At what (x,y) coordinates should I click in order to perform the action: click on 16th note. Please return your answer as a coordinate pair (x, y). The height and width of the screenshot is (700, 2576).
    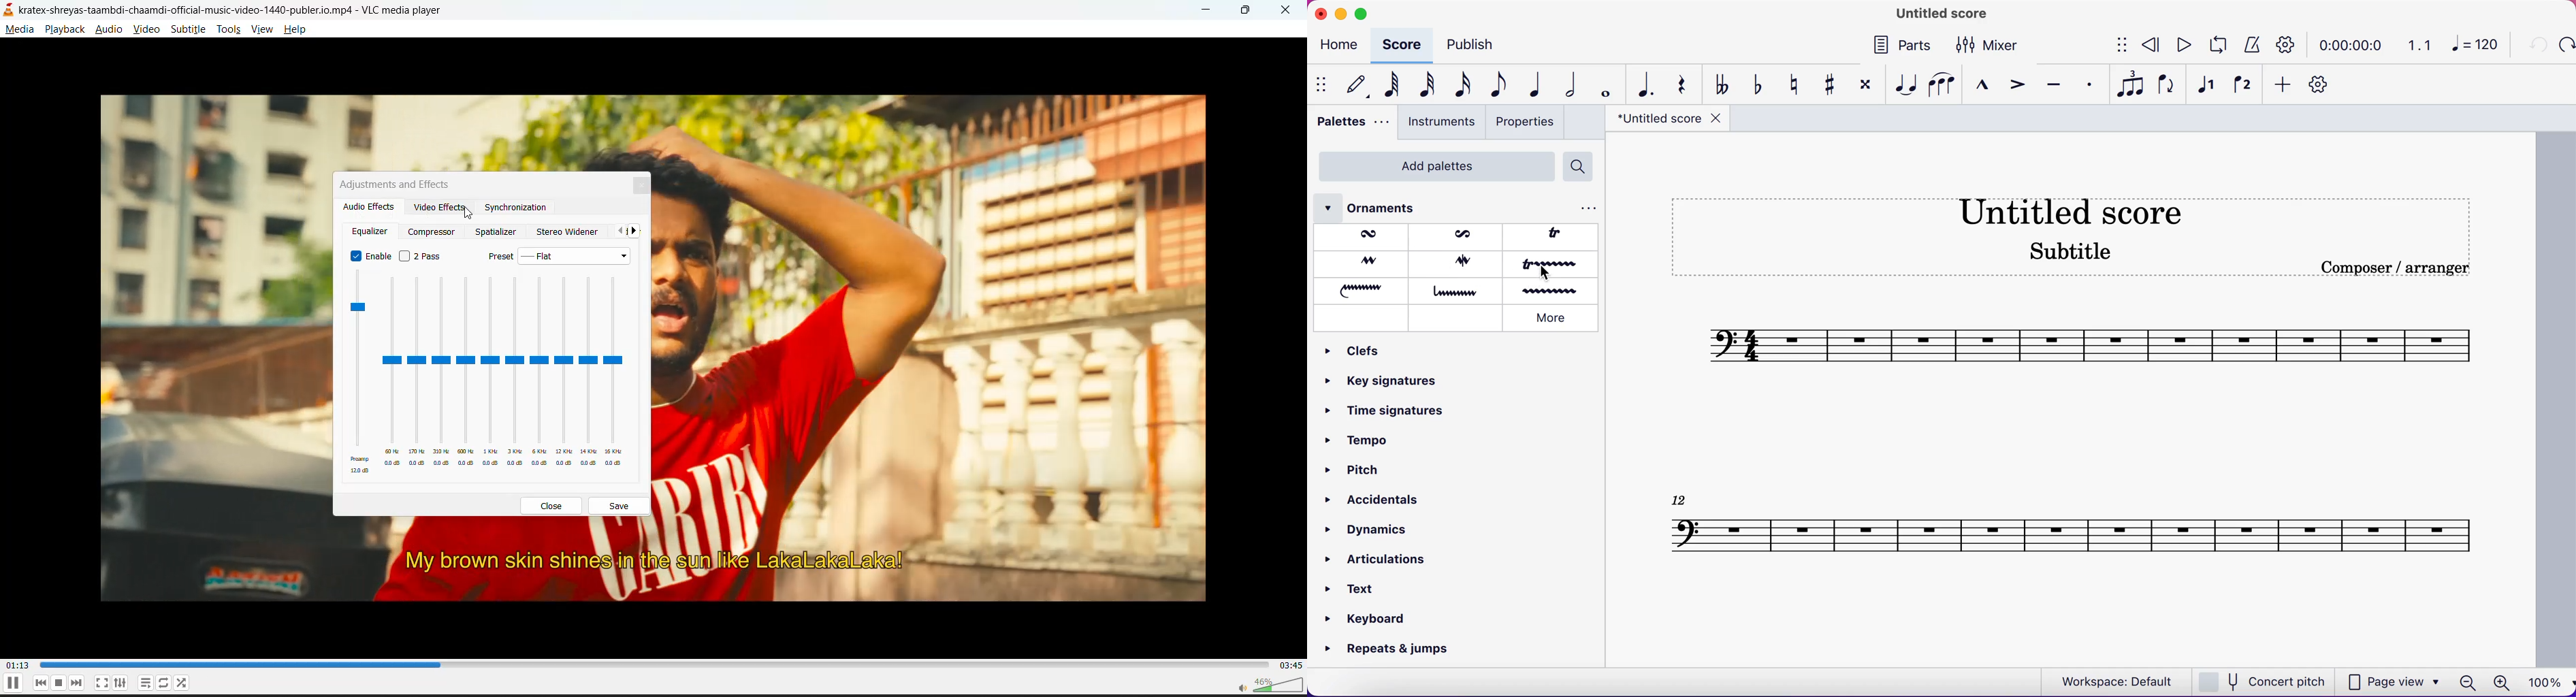
    Looking at the image, I should click on (1460, 86).